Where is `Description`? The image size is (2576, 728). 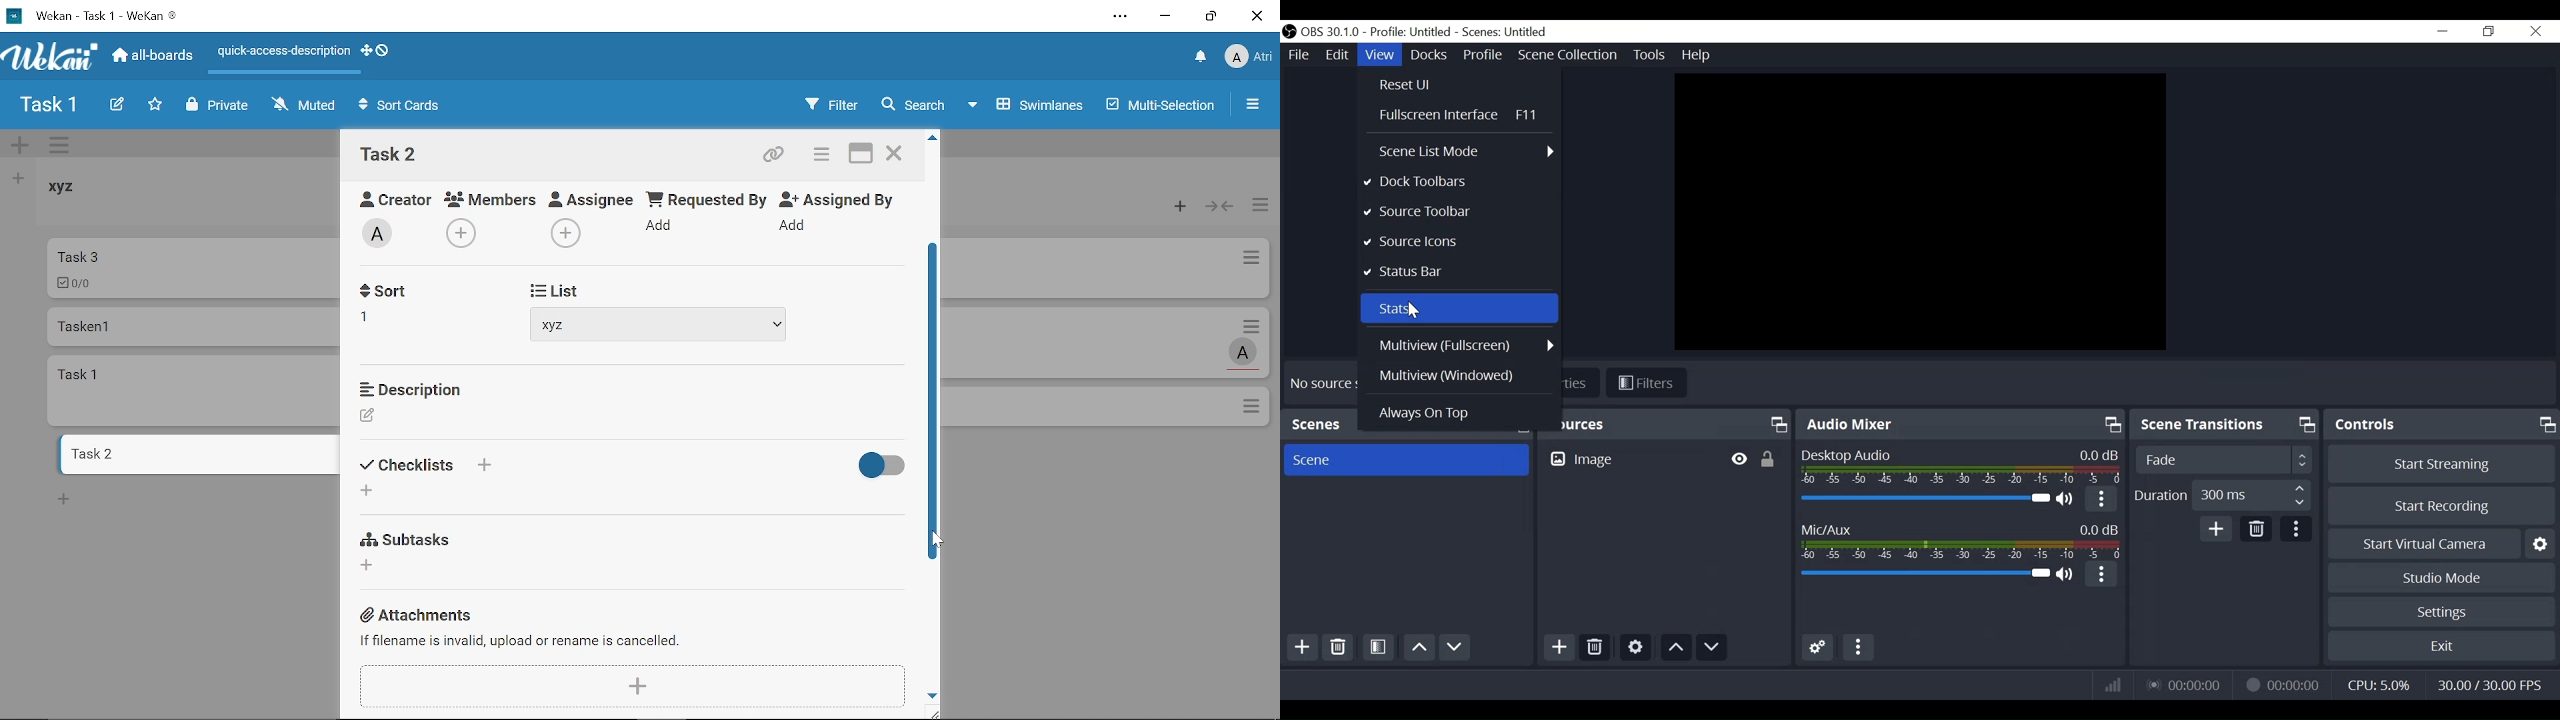
Description is located at coordinates (410, 387).